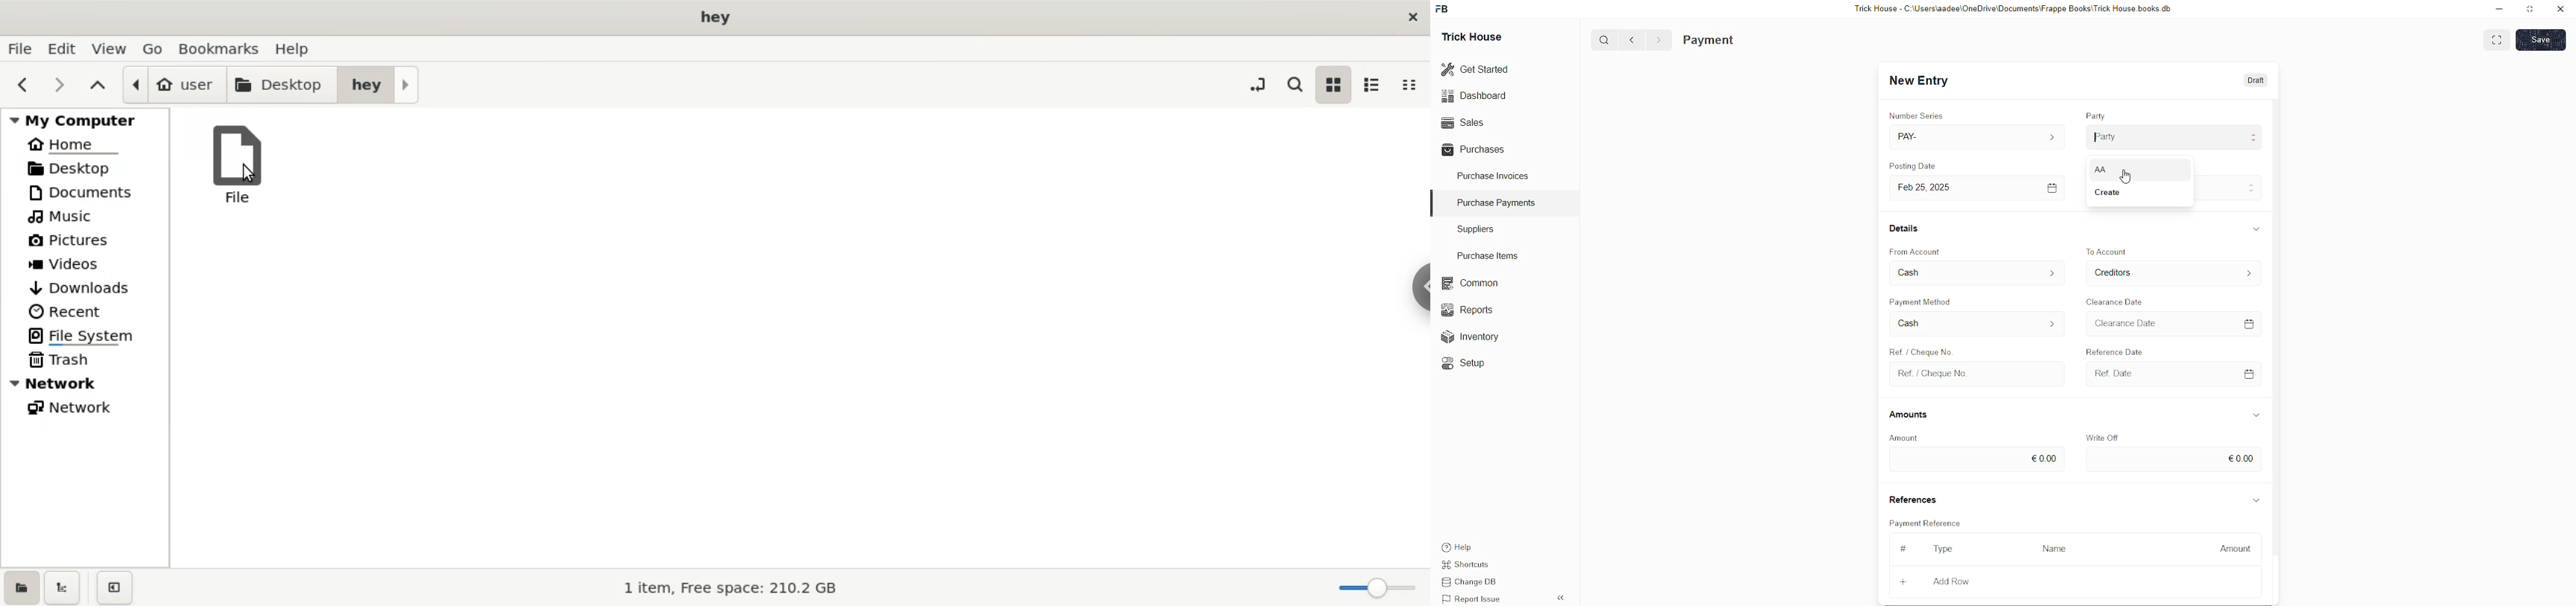 The image size is (2576, 616). I want to click on Purchase Invoices, so click(1495, 175).